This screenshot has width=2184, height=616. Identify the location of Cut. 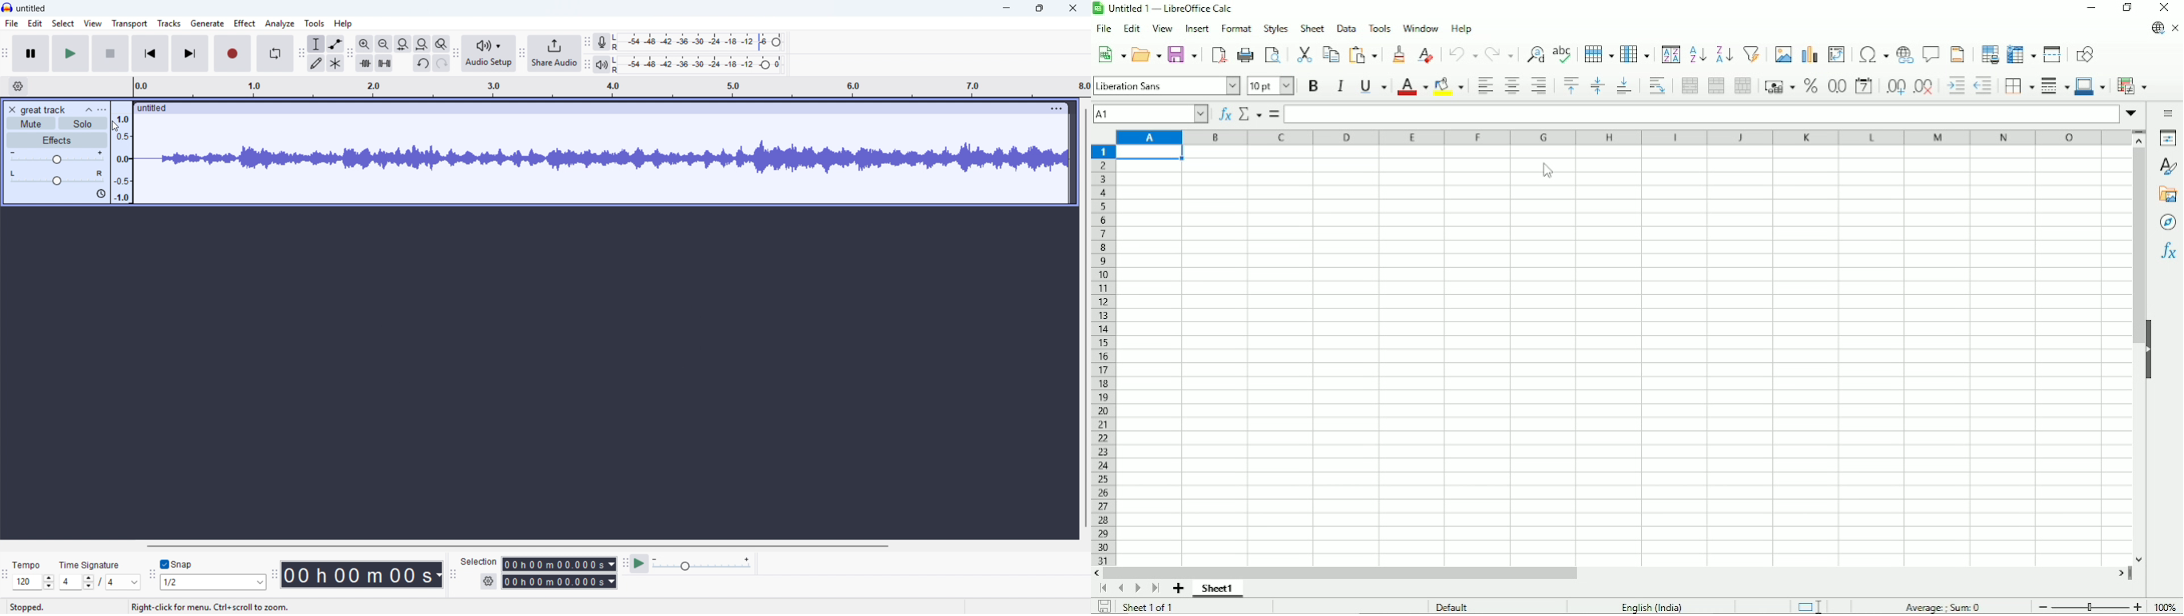
(1303, 53).